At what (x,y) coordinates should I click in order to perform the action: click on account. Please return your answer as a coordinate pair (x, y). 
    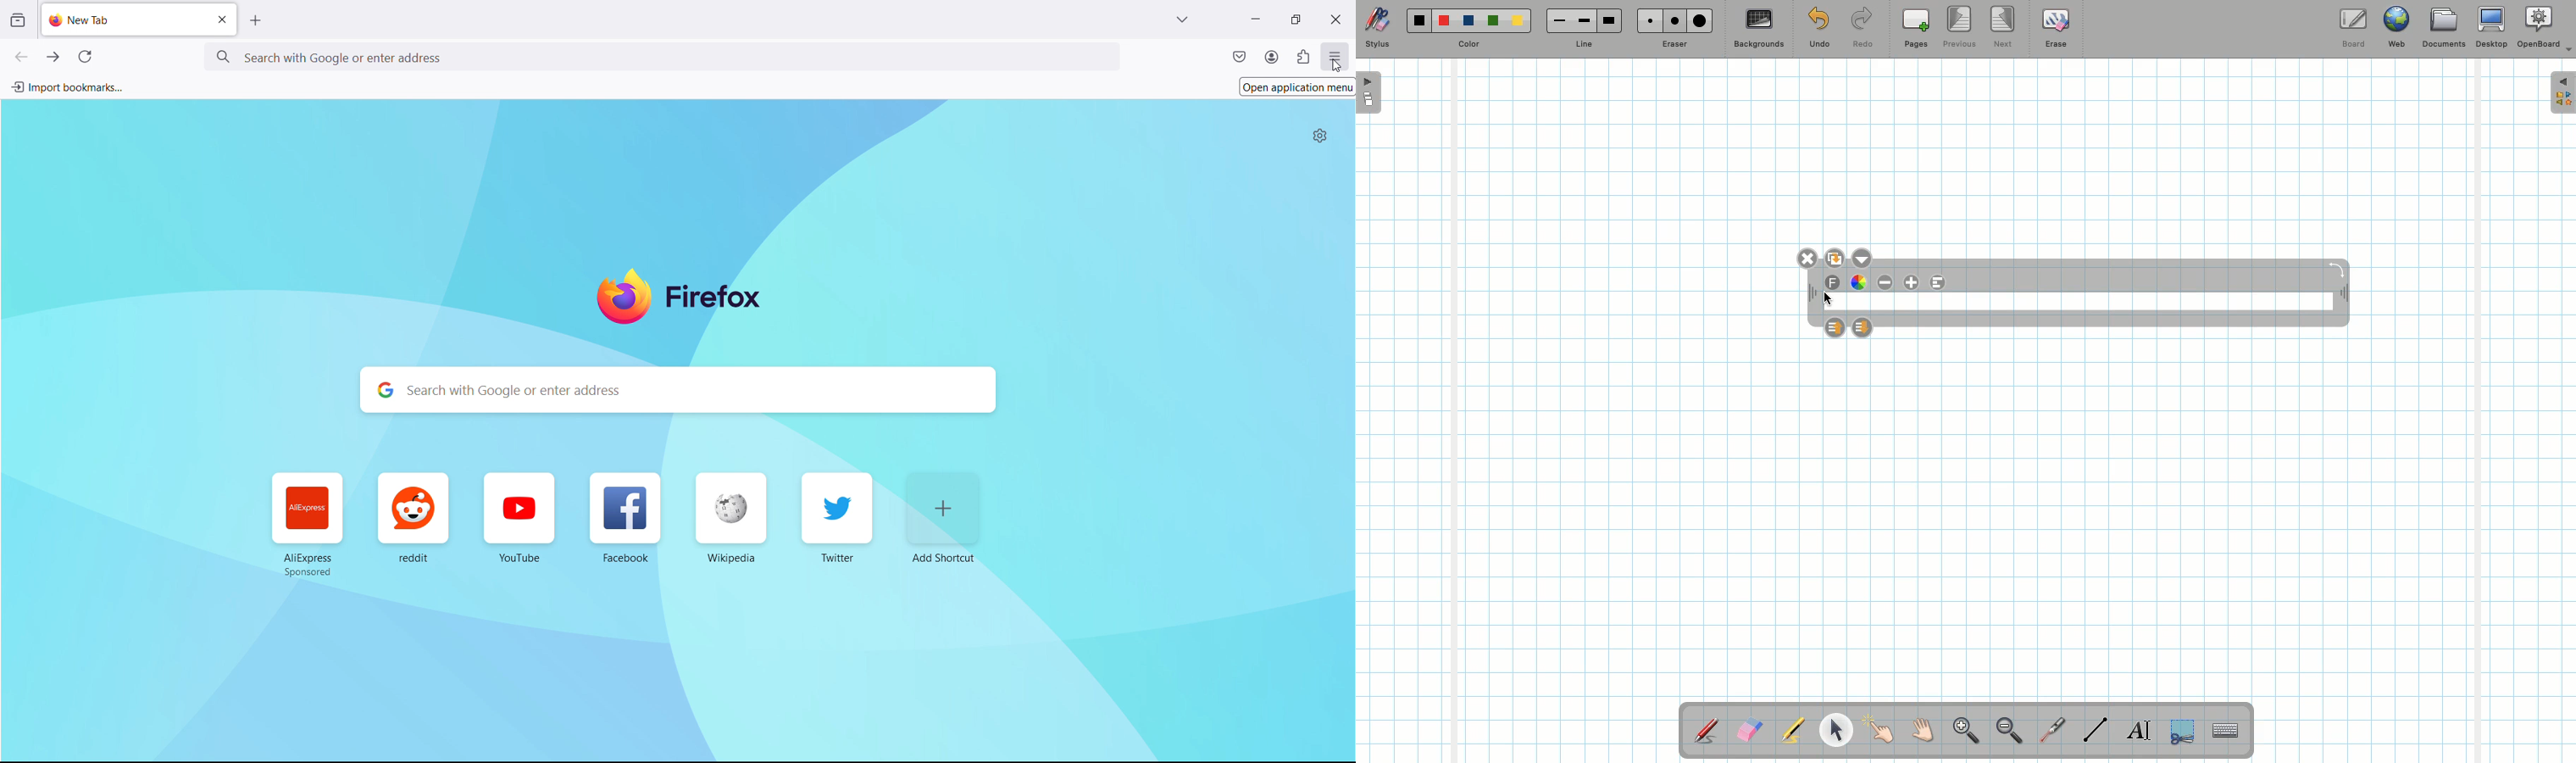
    Looking at the image, I should click on (1271, 56).